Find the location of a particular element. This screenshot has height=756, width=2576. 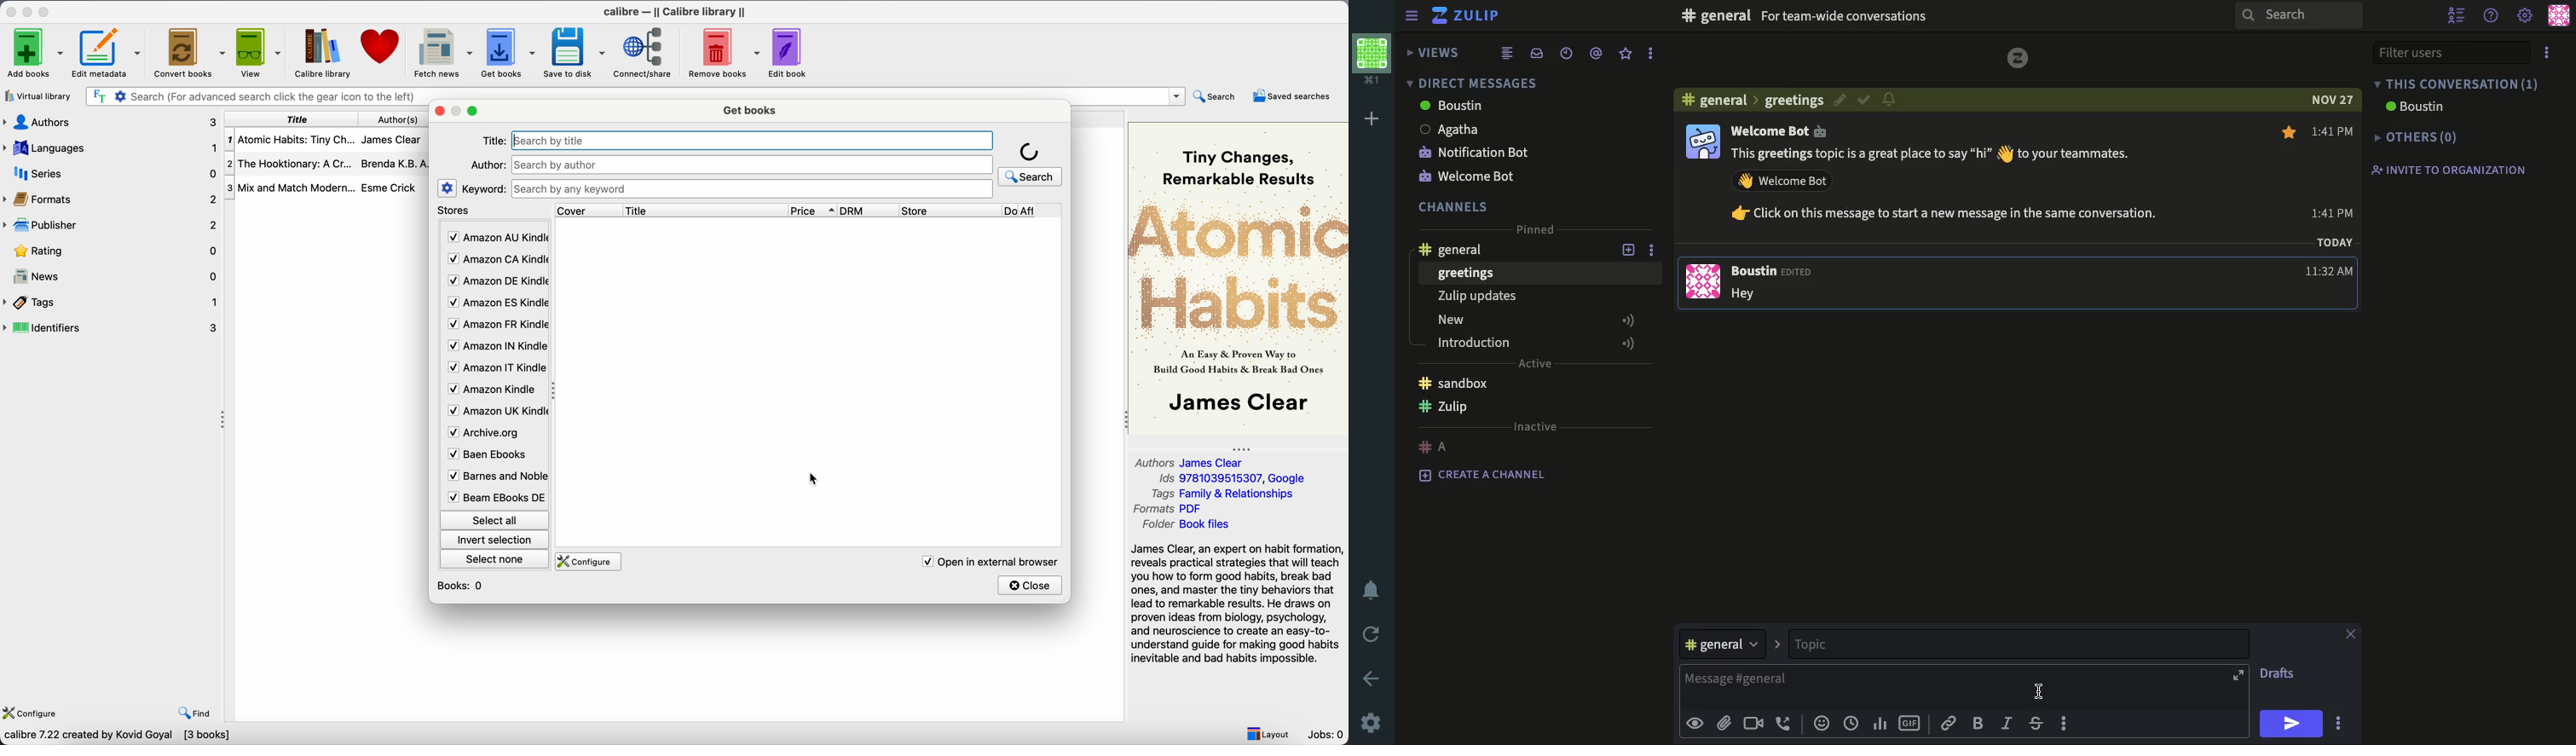

Boustin is located at coordinates (1776, 273).